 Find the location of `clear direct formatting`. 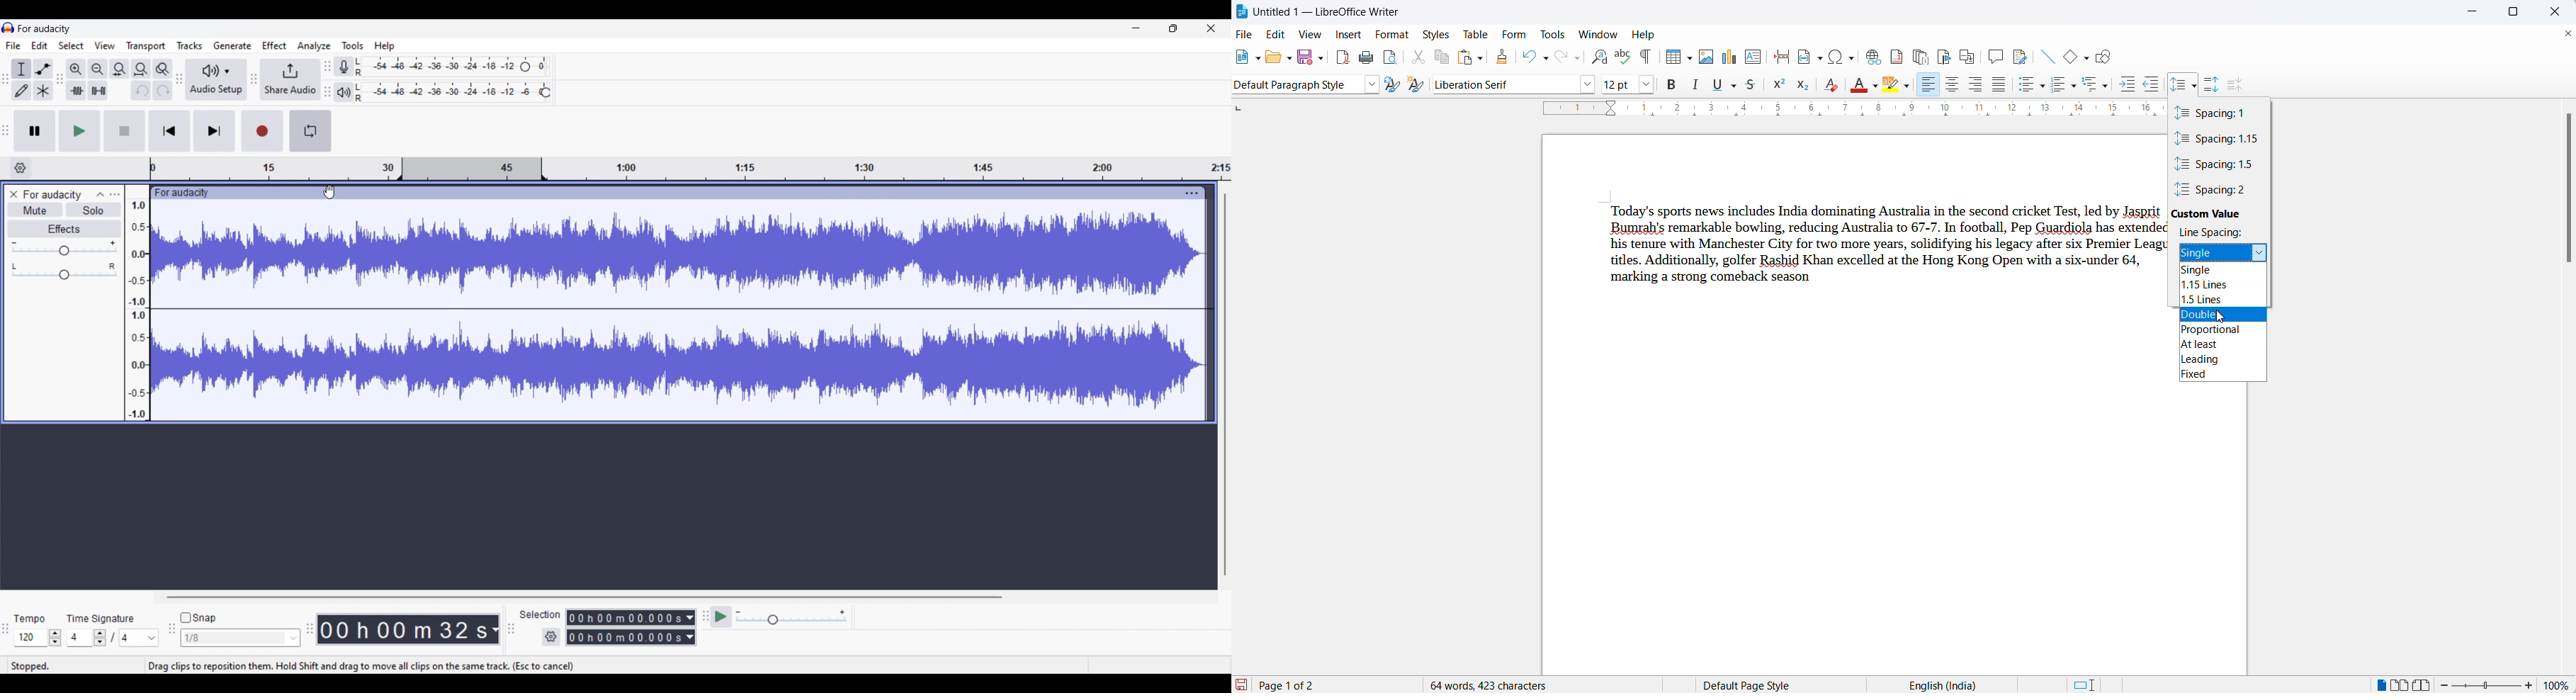

clear direct formatting is located at coordinates (1830, 84).